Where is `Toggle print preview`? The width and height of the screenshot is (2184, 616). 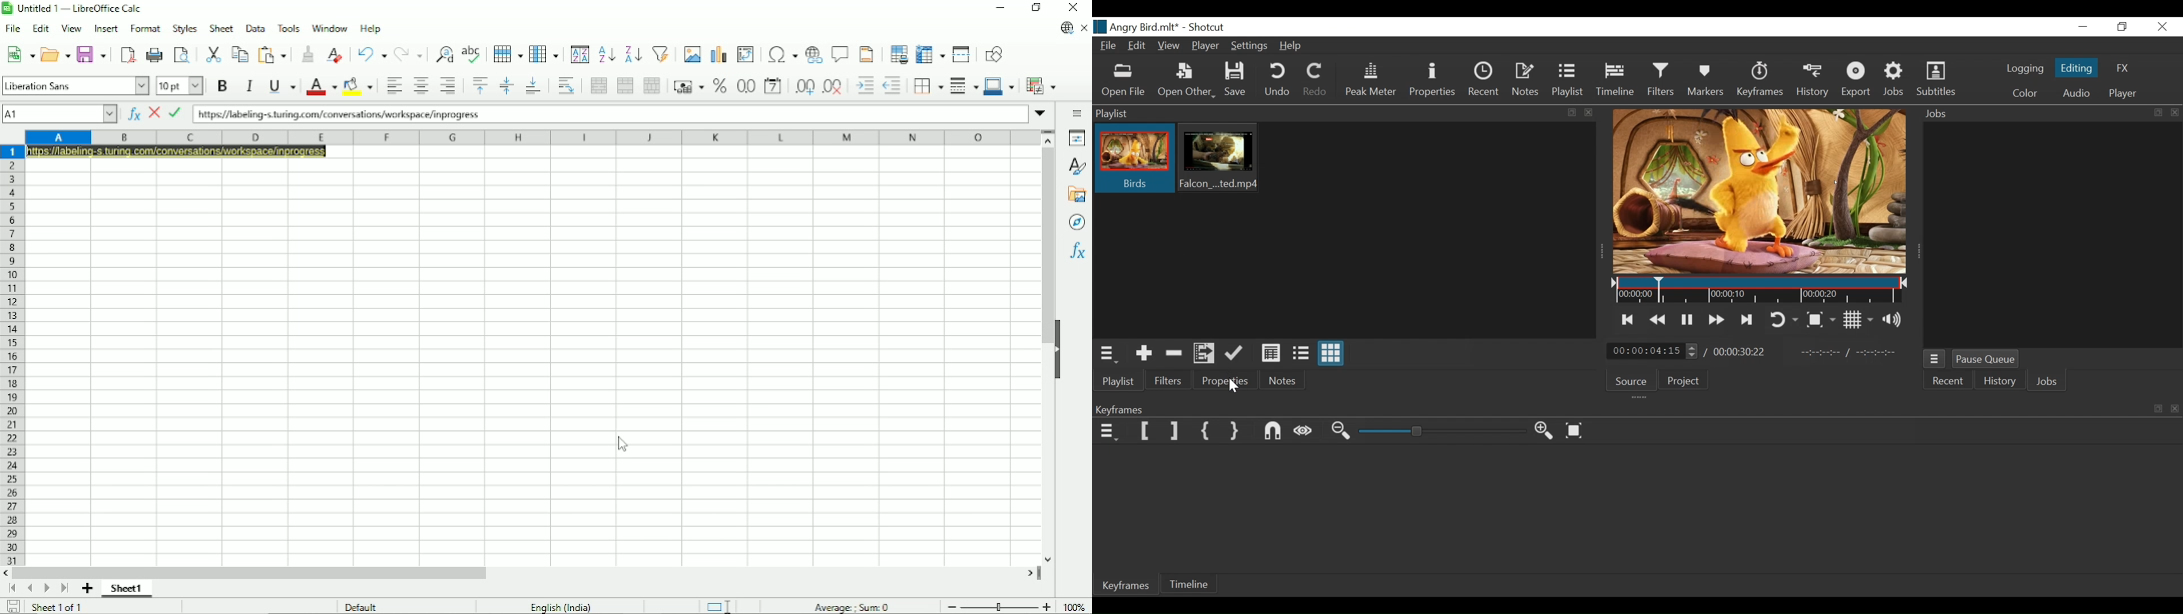
Toggle print preview is located at coordinates (183, 56).